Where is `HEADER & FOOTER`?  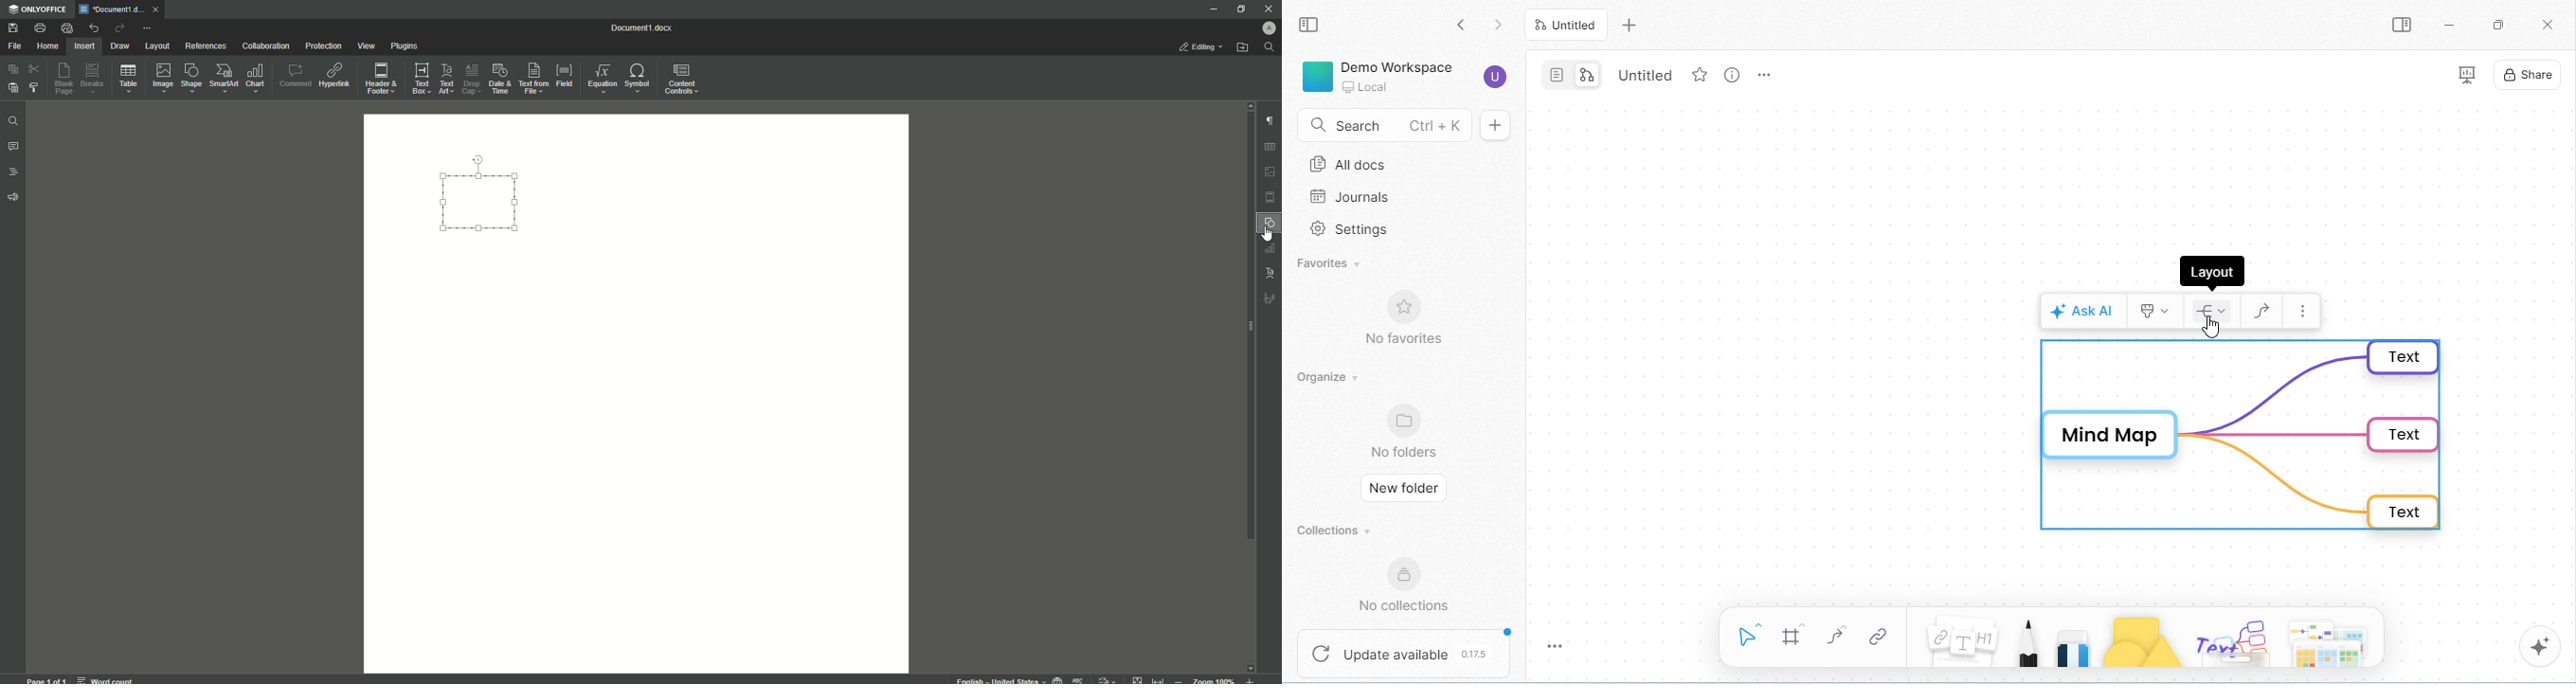 HEADER & FOOTER is located at coordinates (1271, 198).